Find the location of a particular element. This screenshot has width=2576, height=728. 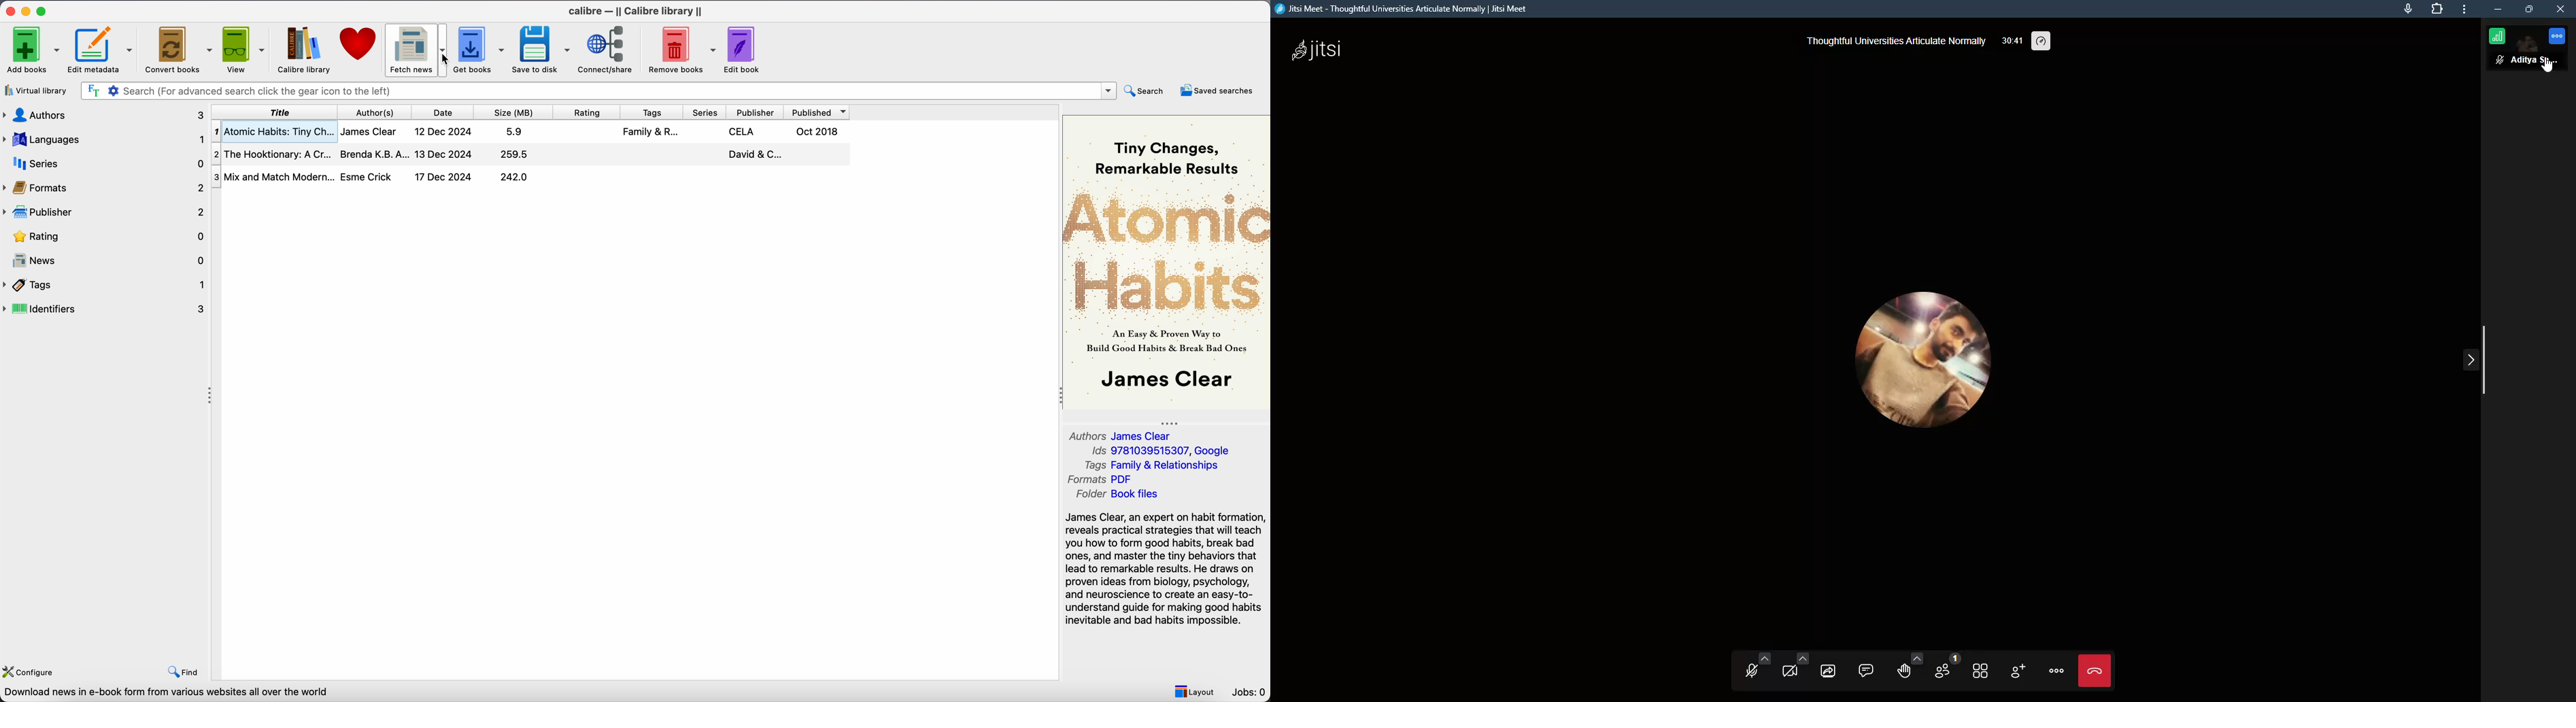

James Clear is located at coordinates (370, 132).